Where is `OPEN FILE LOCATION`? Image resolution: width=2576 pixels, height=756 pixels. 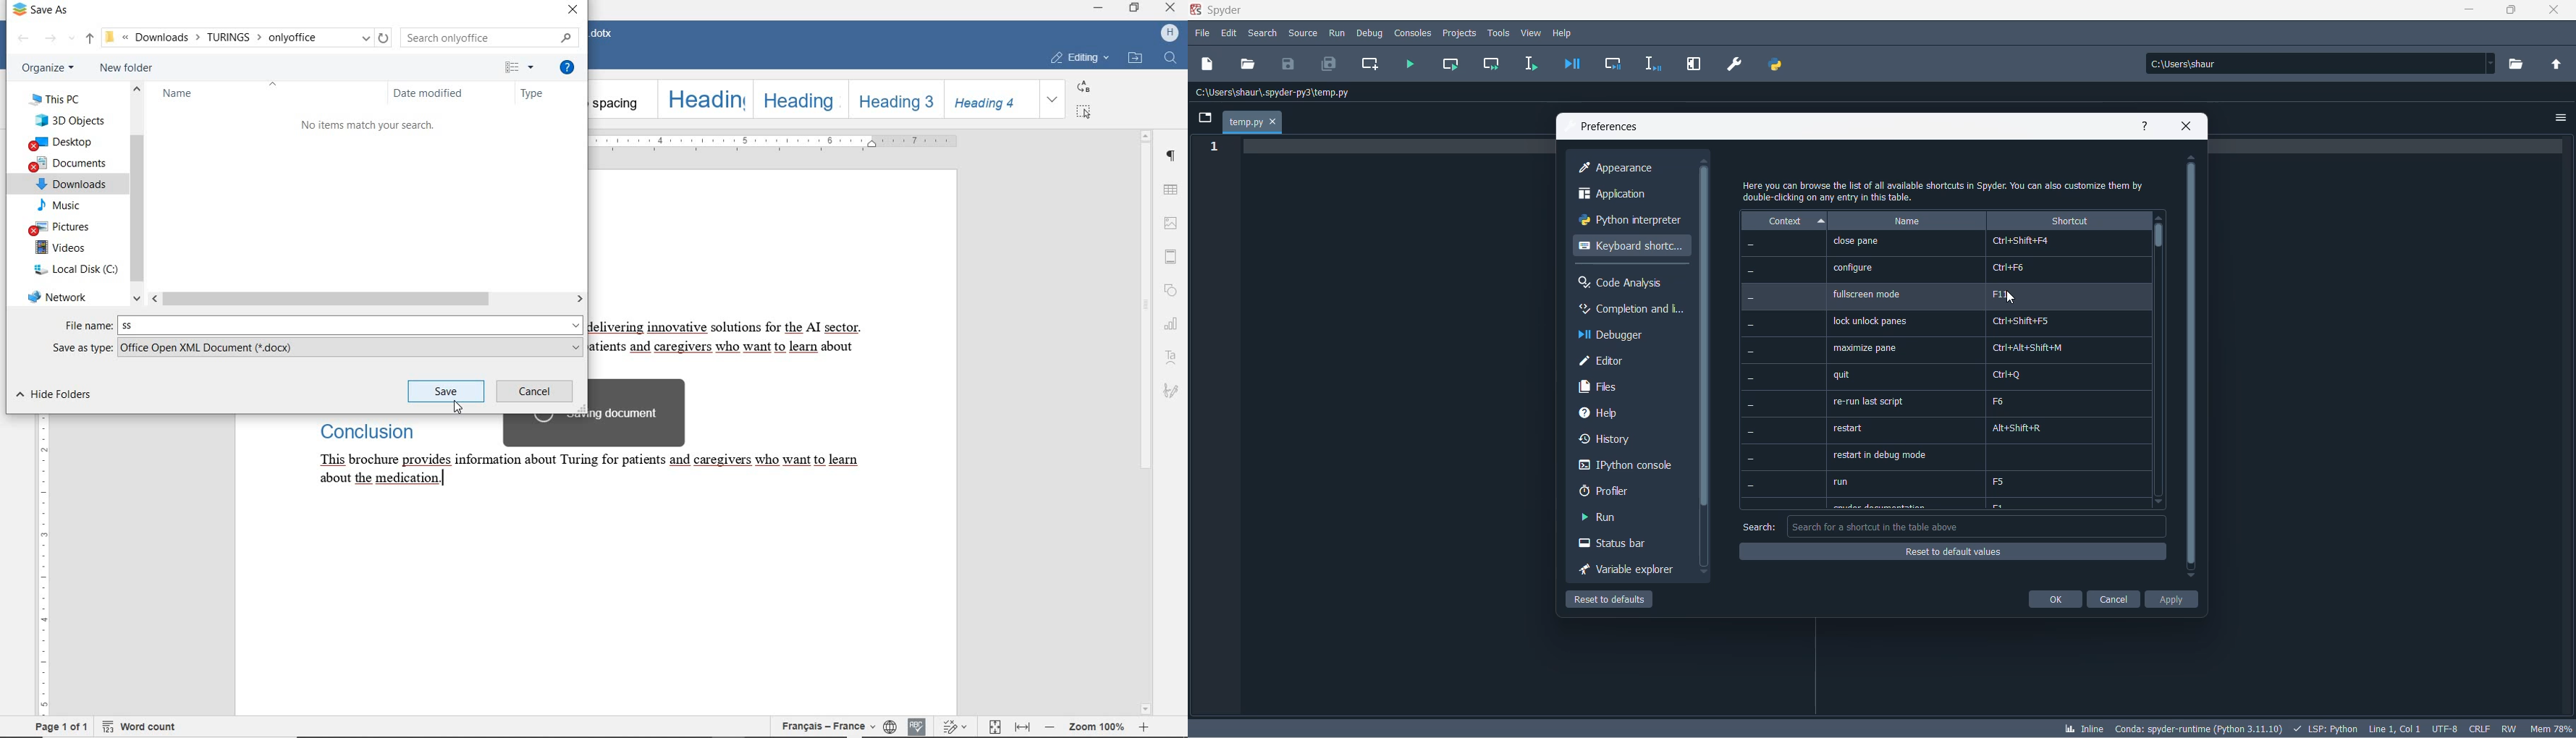 OPEN FILE LOCATION is located at coordinates (1136, 57).